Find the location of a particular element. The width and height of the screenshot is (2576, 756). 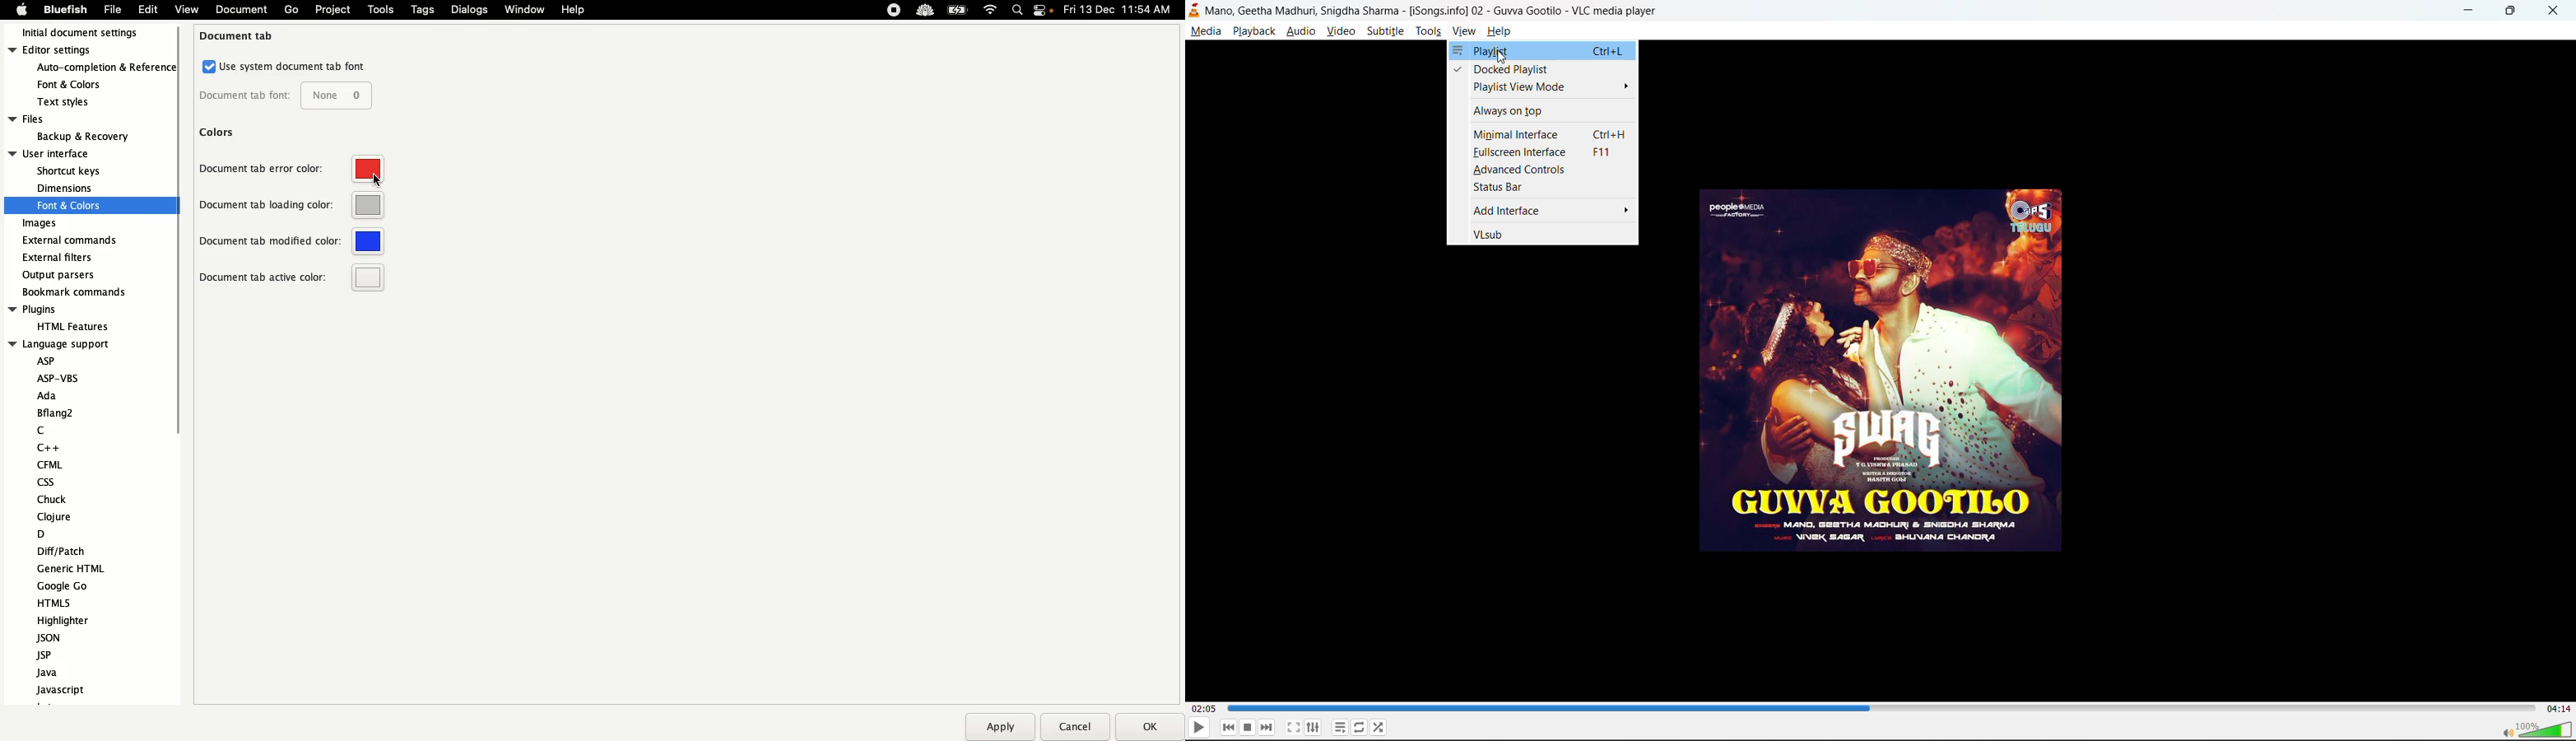

previous is located at coordinates (1229, 728).